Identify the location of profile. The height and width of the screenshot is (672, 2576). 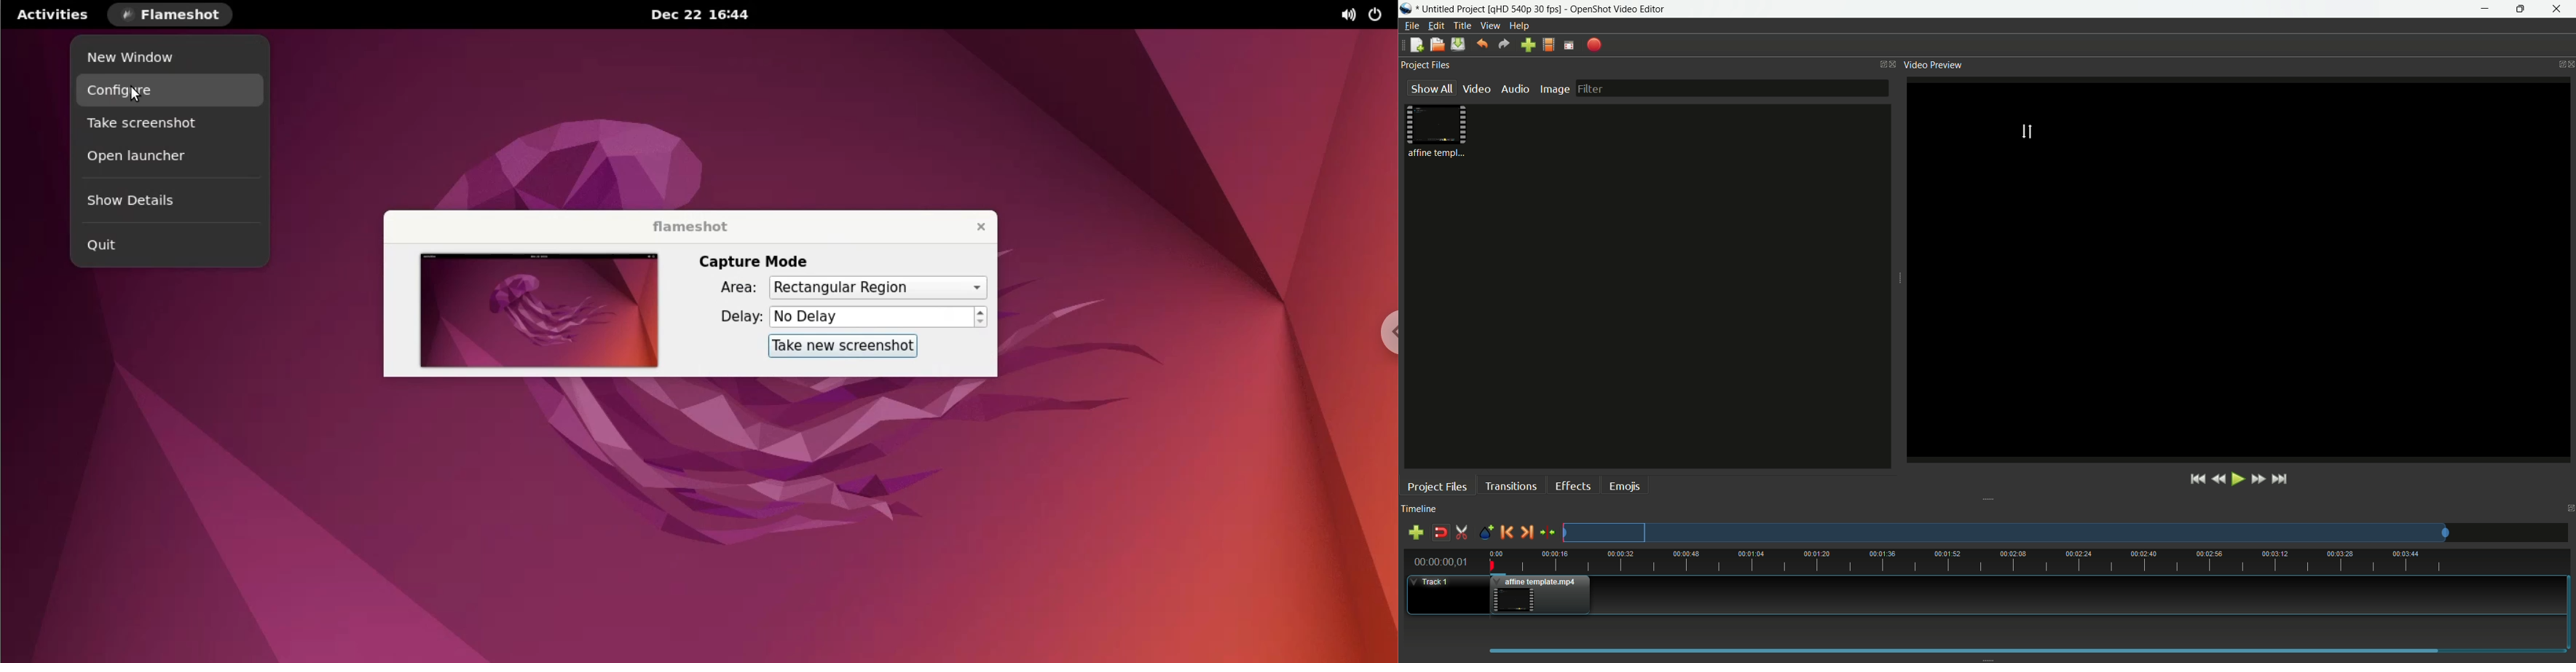
(1522, 9).